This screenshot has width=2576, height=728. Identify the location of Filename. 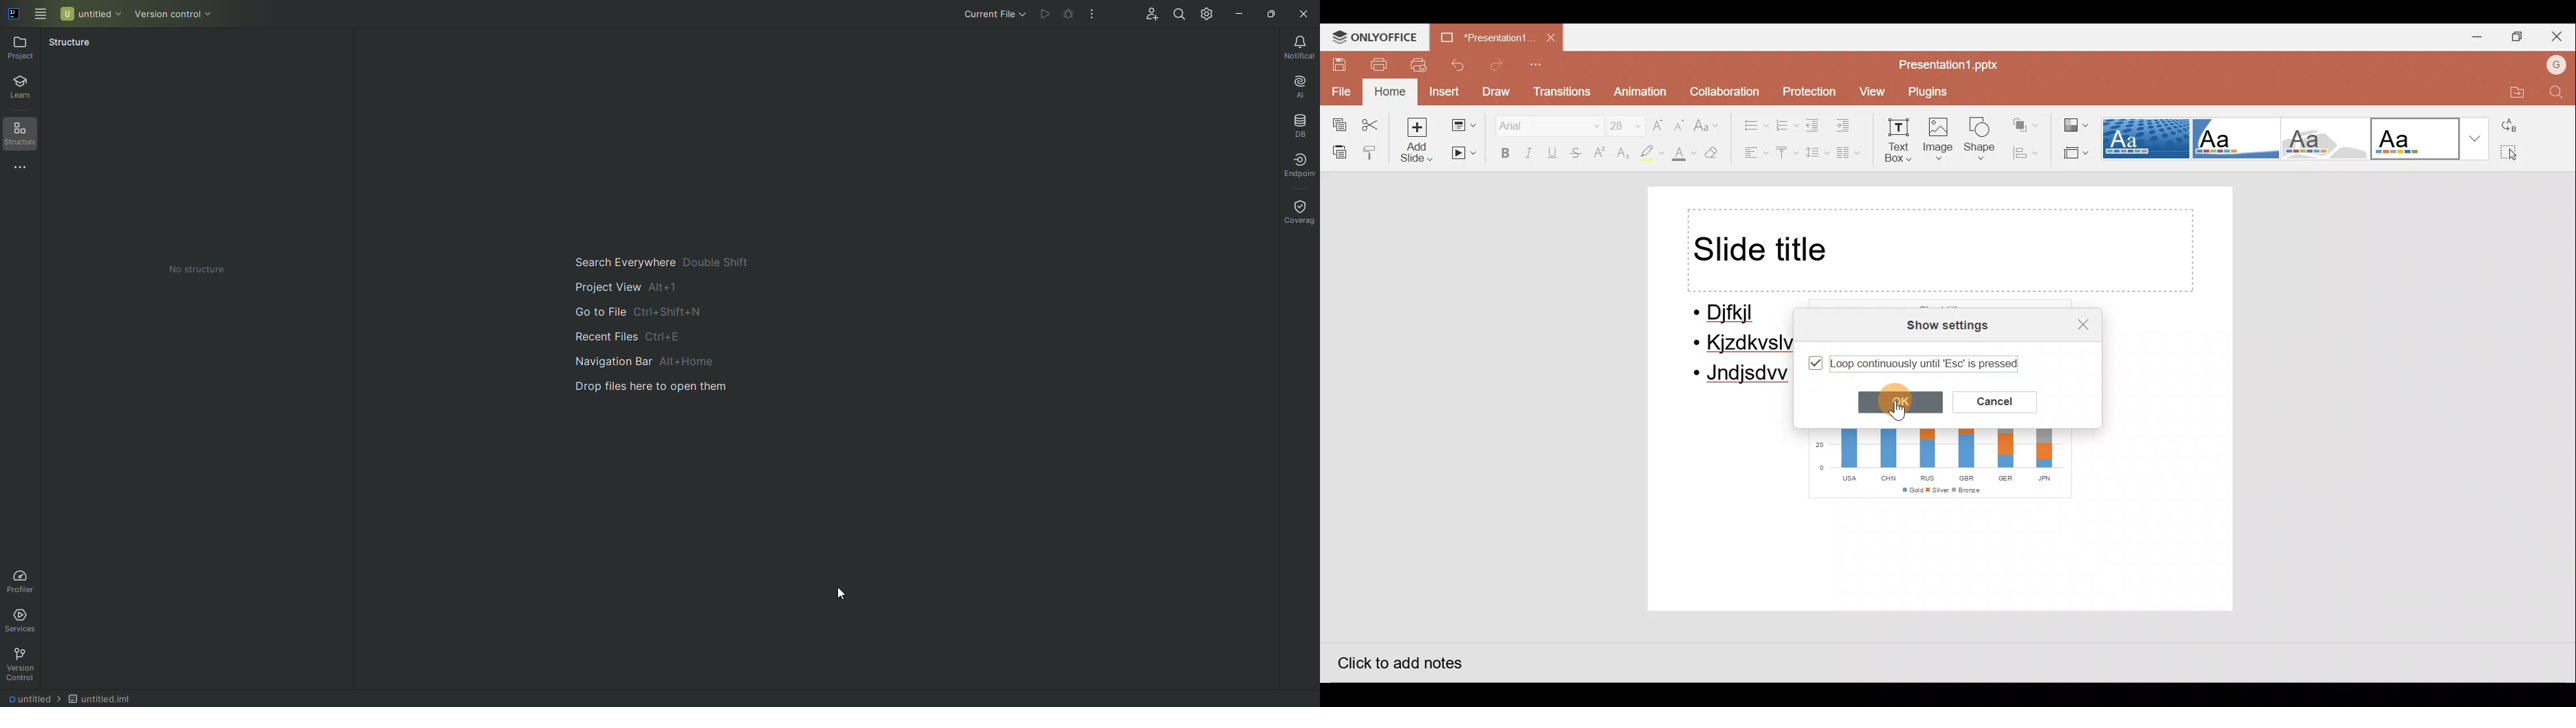
(30, 700).